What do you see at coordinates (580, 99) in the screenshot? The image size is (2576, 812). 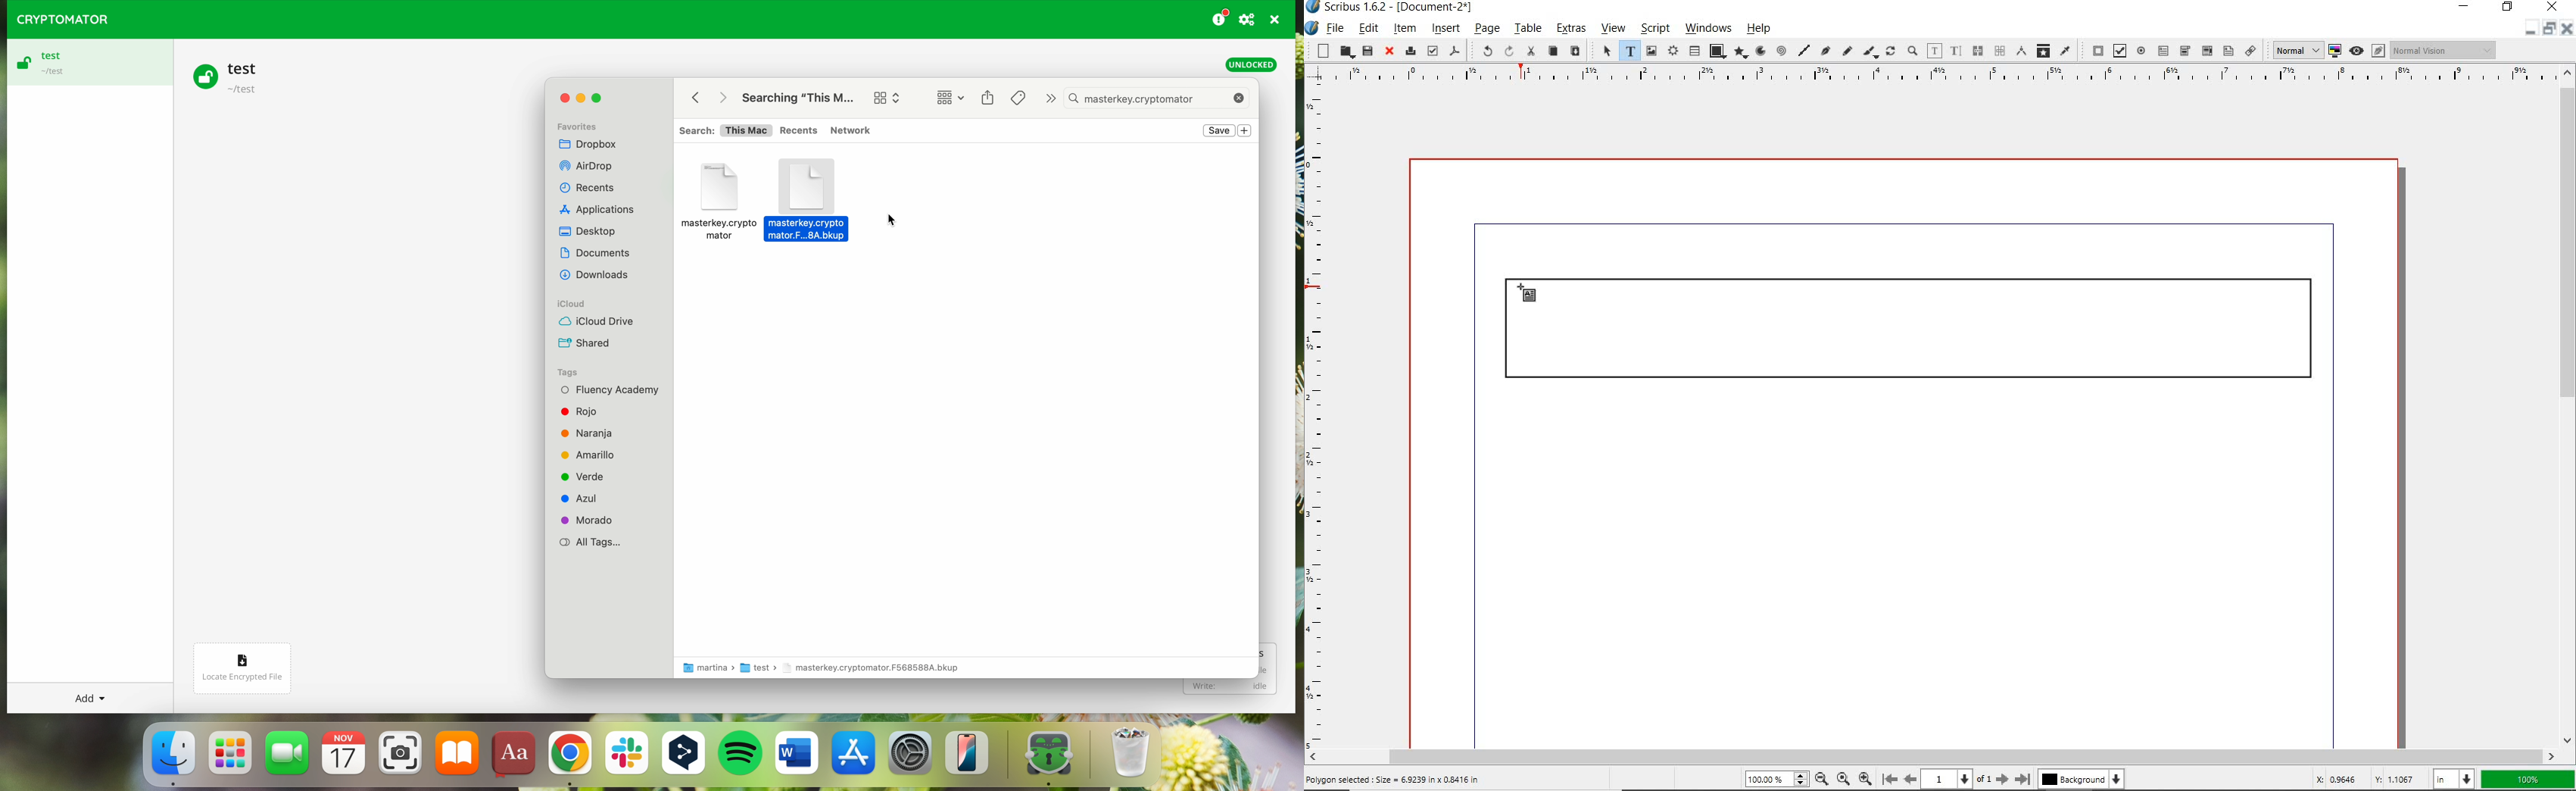 I see `minimize` at bounding box center [580, 99].